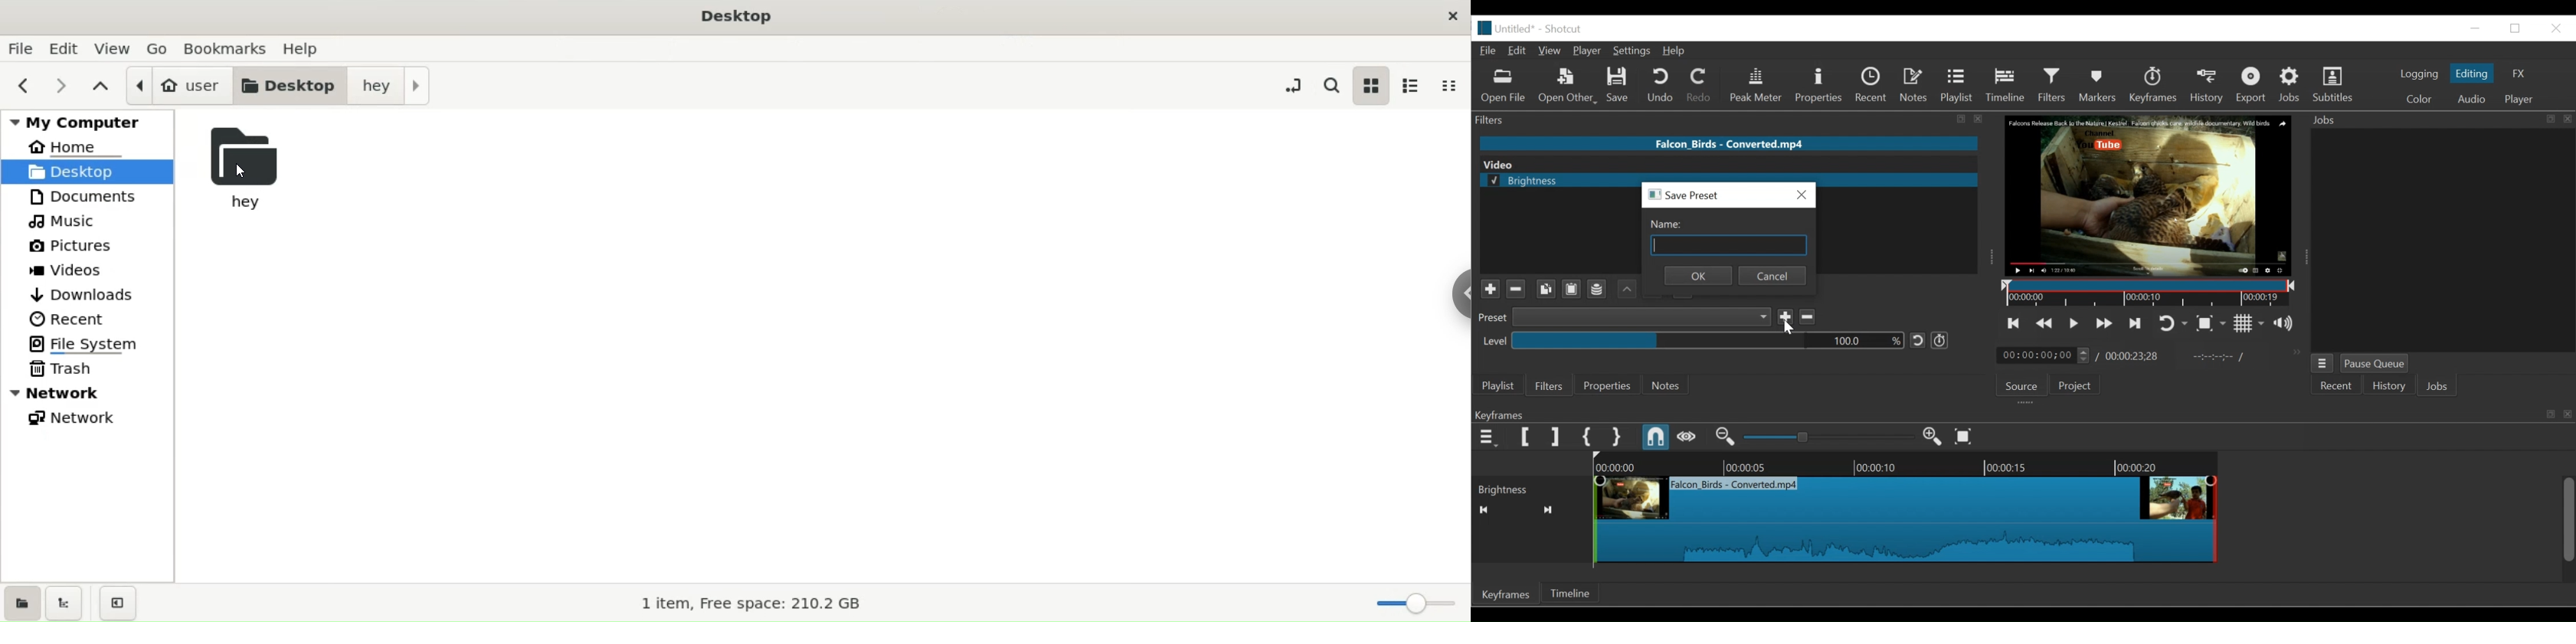 This screenshot has width=2576, height=644. What do you see at coordinates (1662, 86) in the screenshot?
I see `Undo` at bounding box center [1662, 86].